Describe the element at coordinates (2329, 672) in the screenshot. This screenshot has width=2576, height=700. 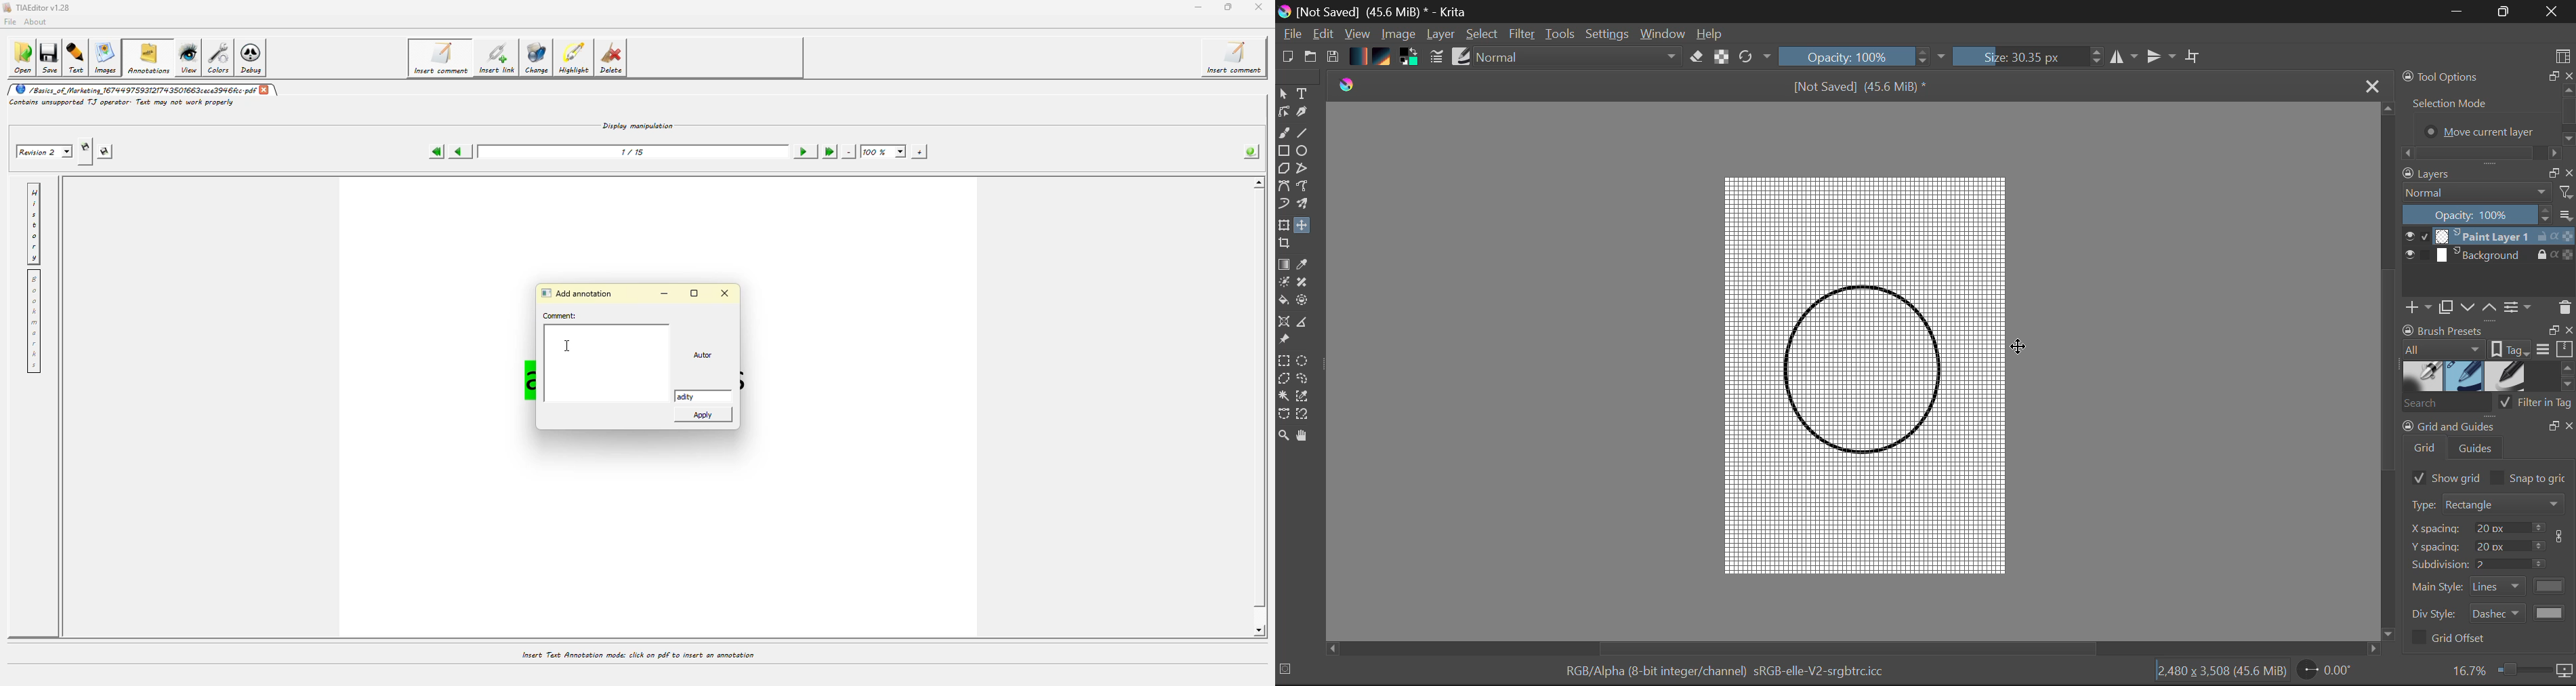
I see `Page Rotation` at that location.